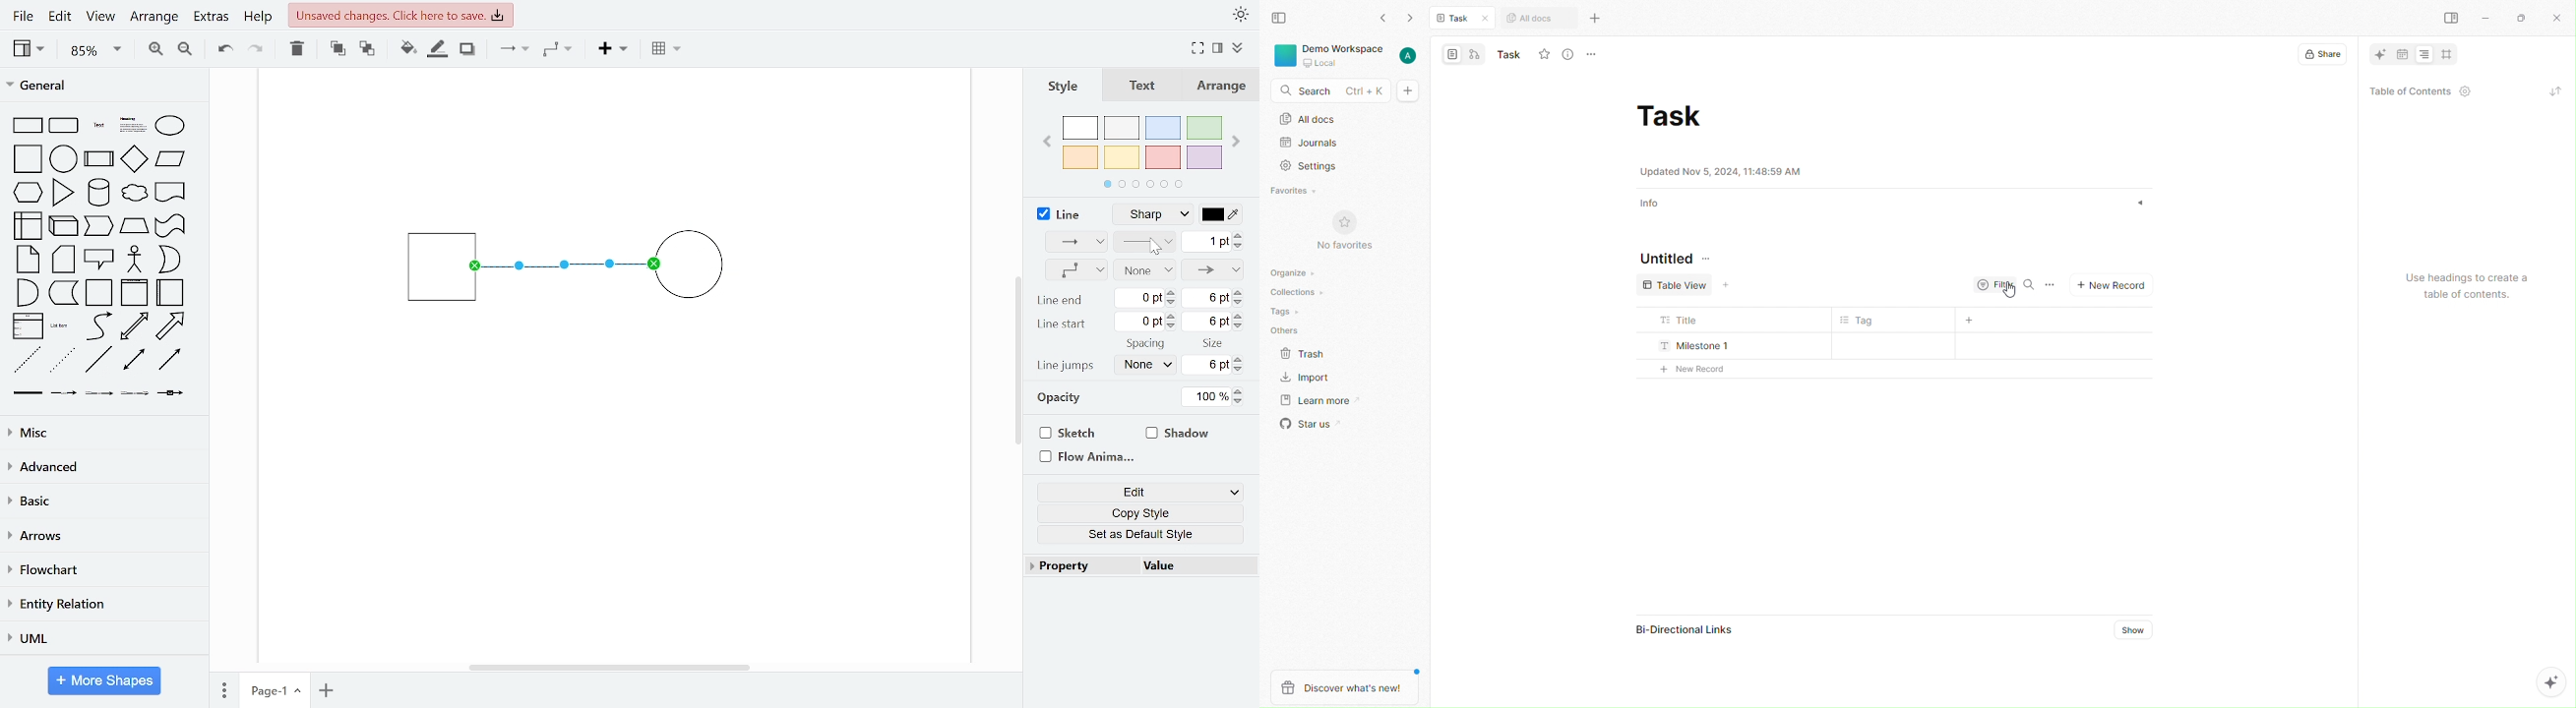  What do you see at coordinates (62, 361) in the screenshot?
I see `dotted line` at bounding box center [62, 361].